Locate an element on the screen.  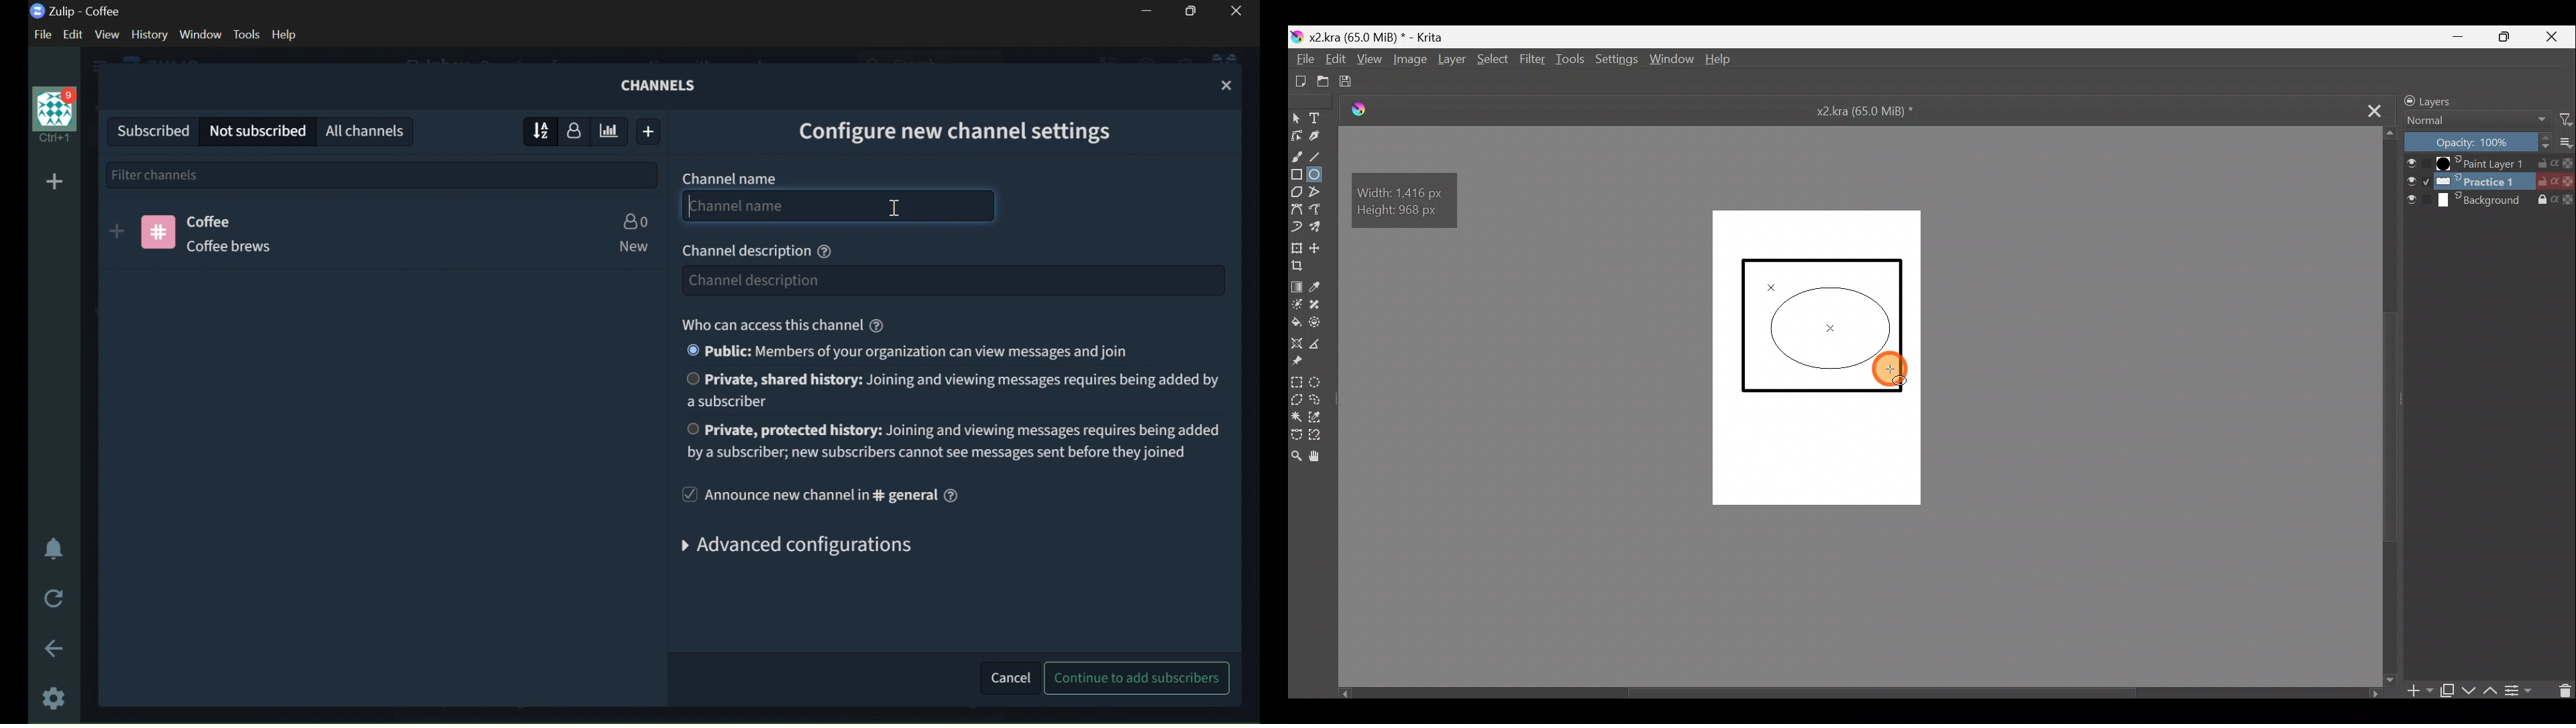
Fill a contiguous area of colour with colour/fill a selection is located at coordinates (1296, 322).